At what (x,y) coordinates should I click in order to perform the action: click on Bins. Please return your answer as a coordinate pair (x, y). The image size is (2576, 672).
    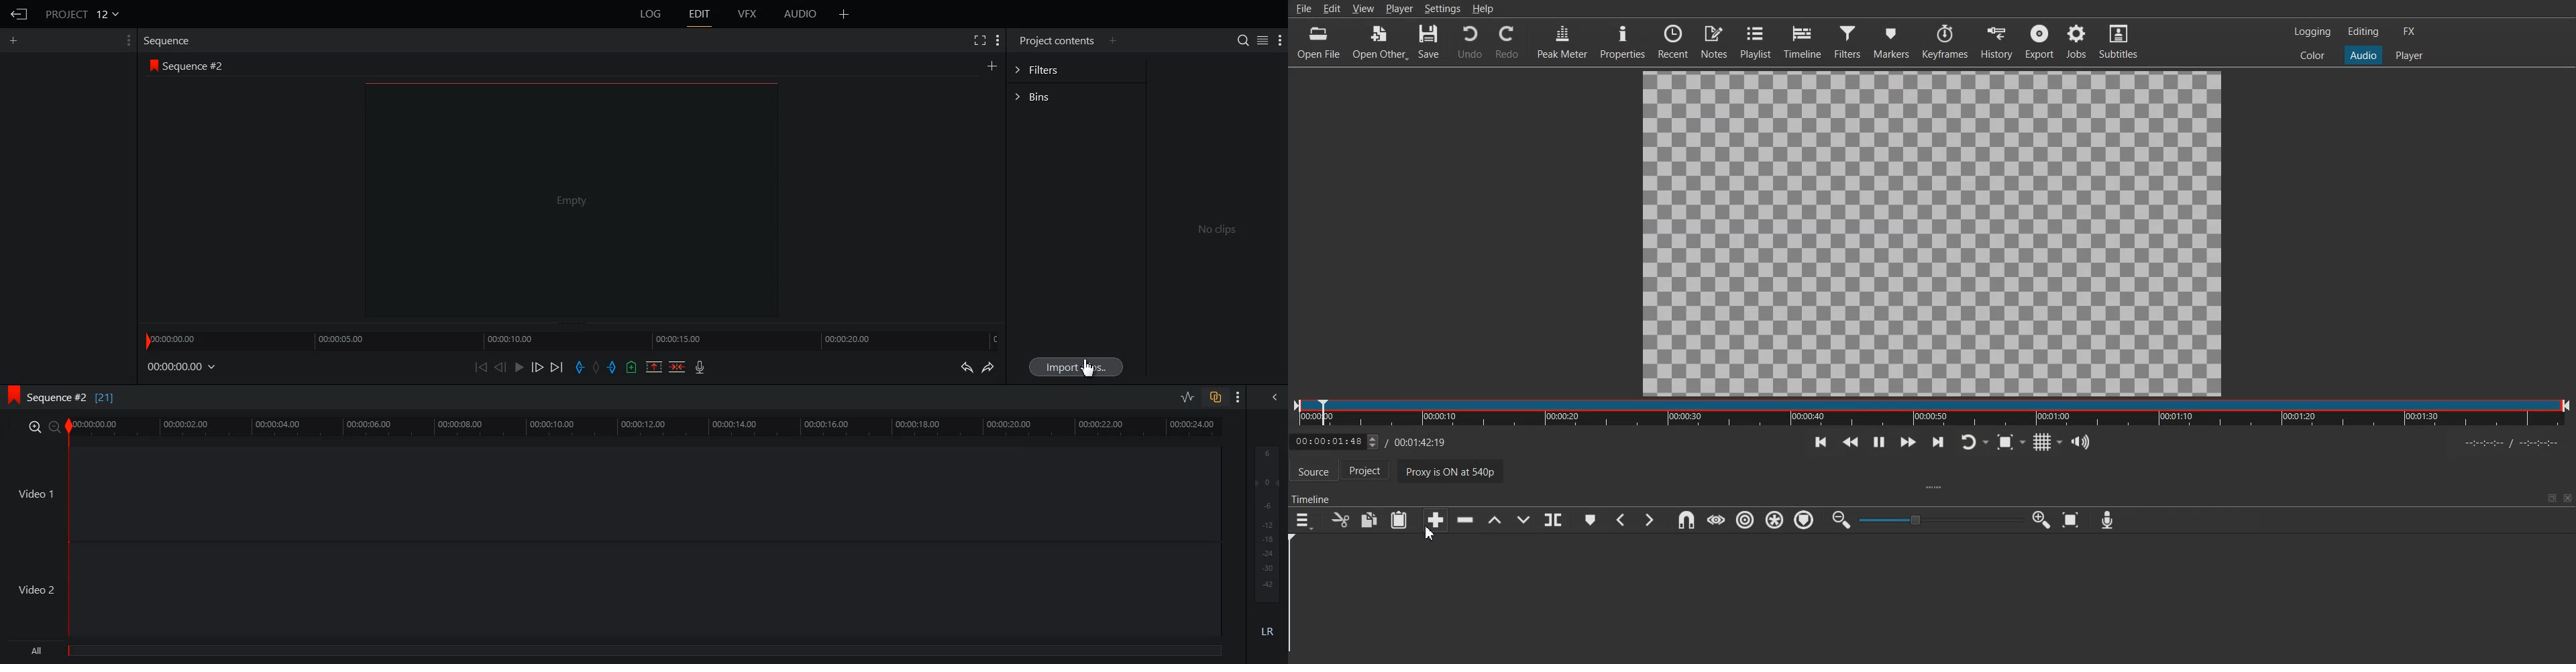
    Looking at the image, I should click on (1076, 95).